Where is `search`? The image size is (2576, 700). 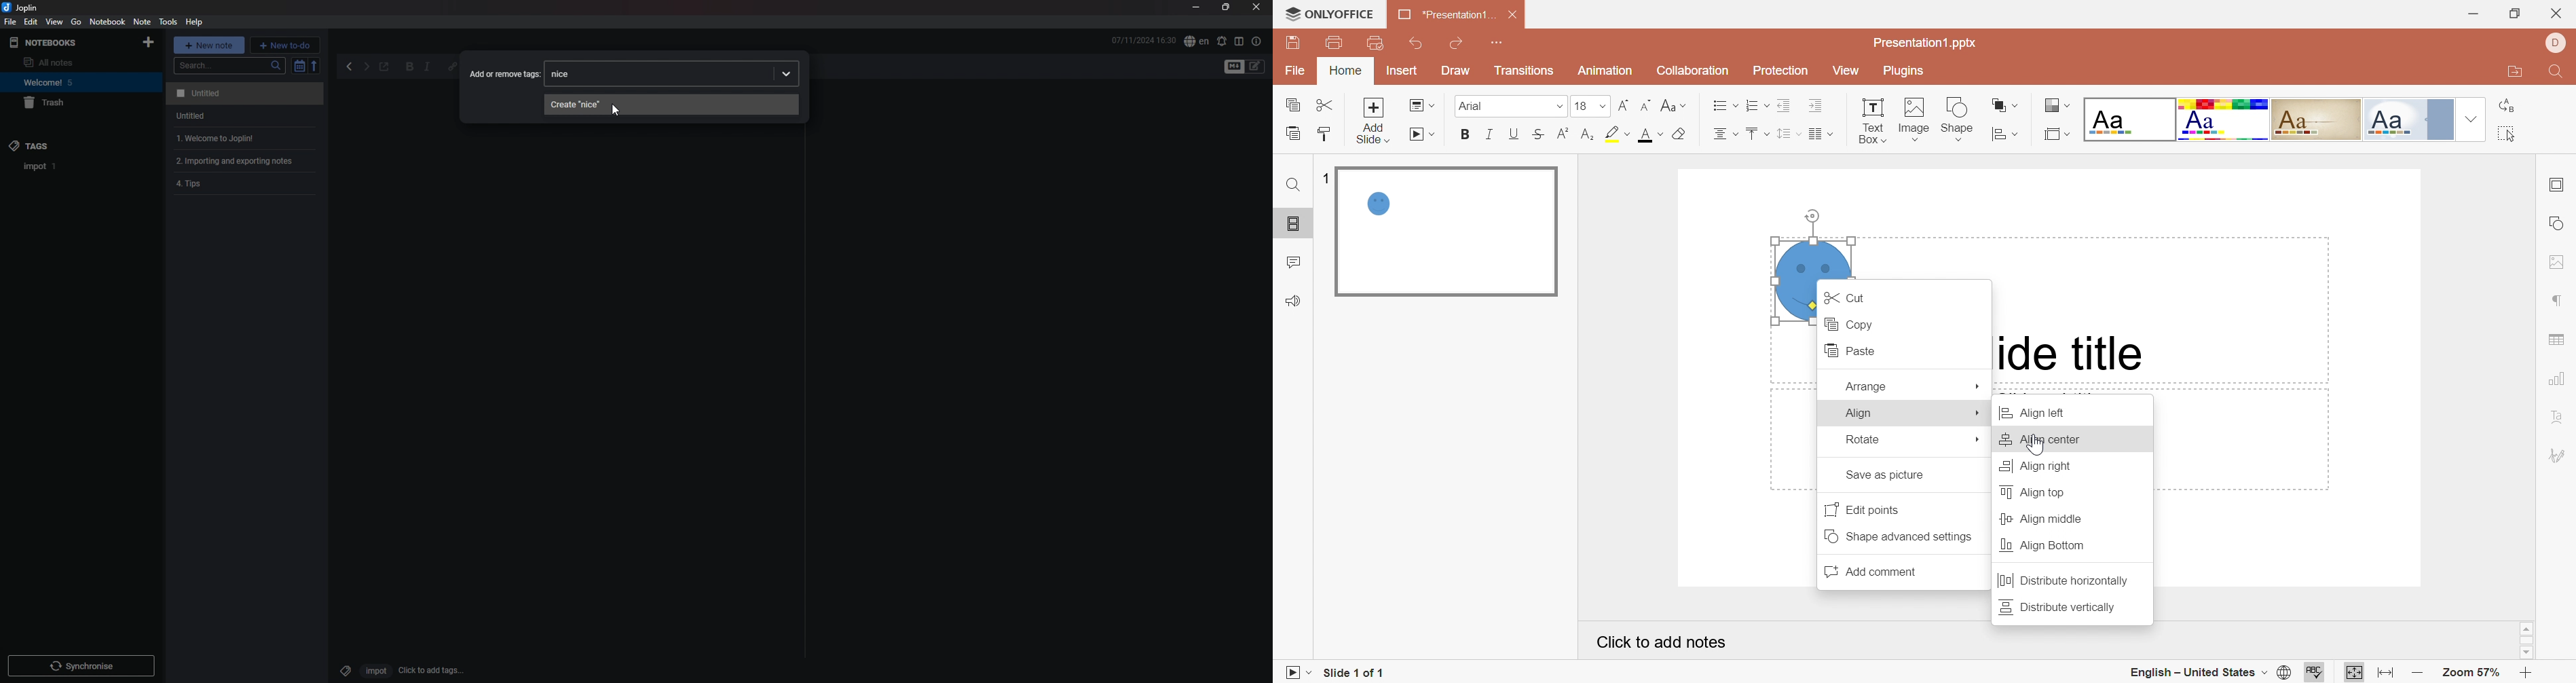
search is located at coordinates (230, 66).